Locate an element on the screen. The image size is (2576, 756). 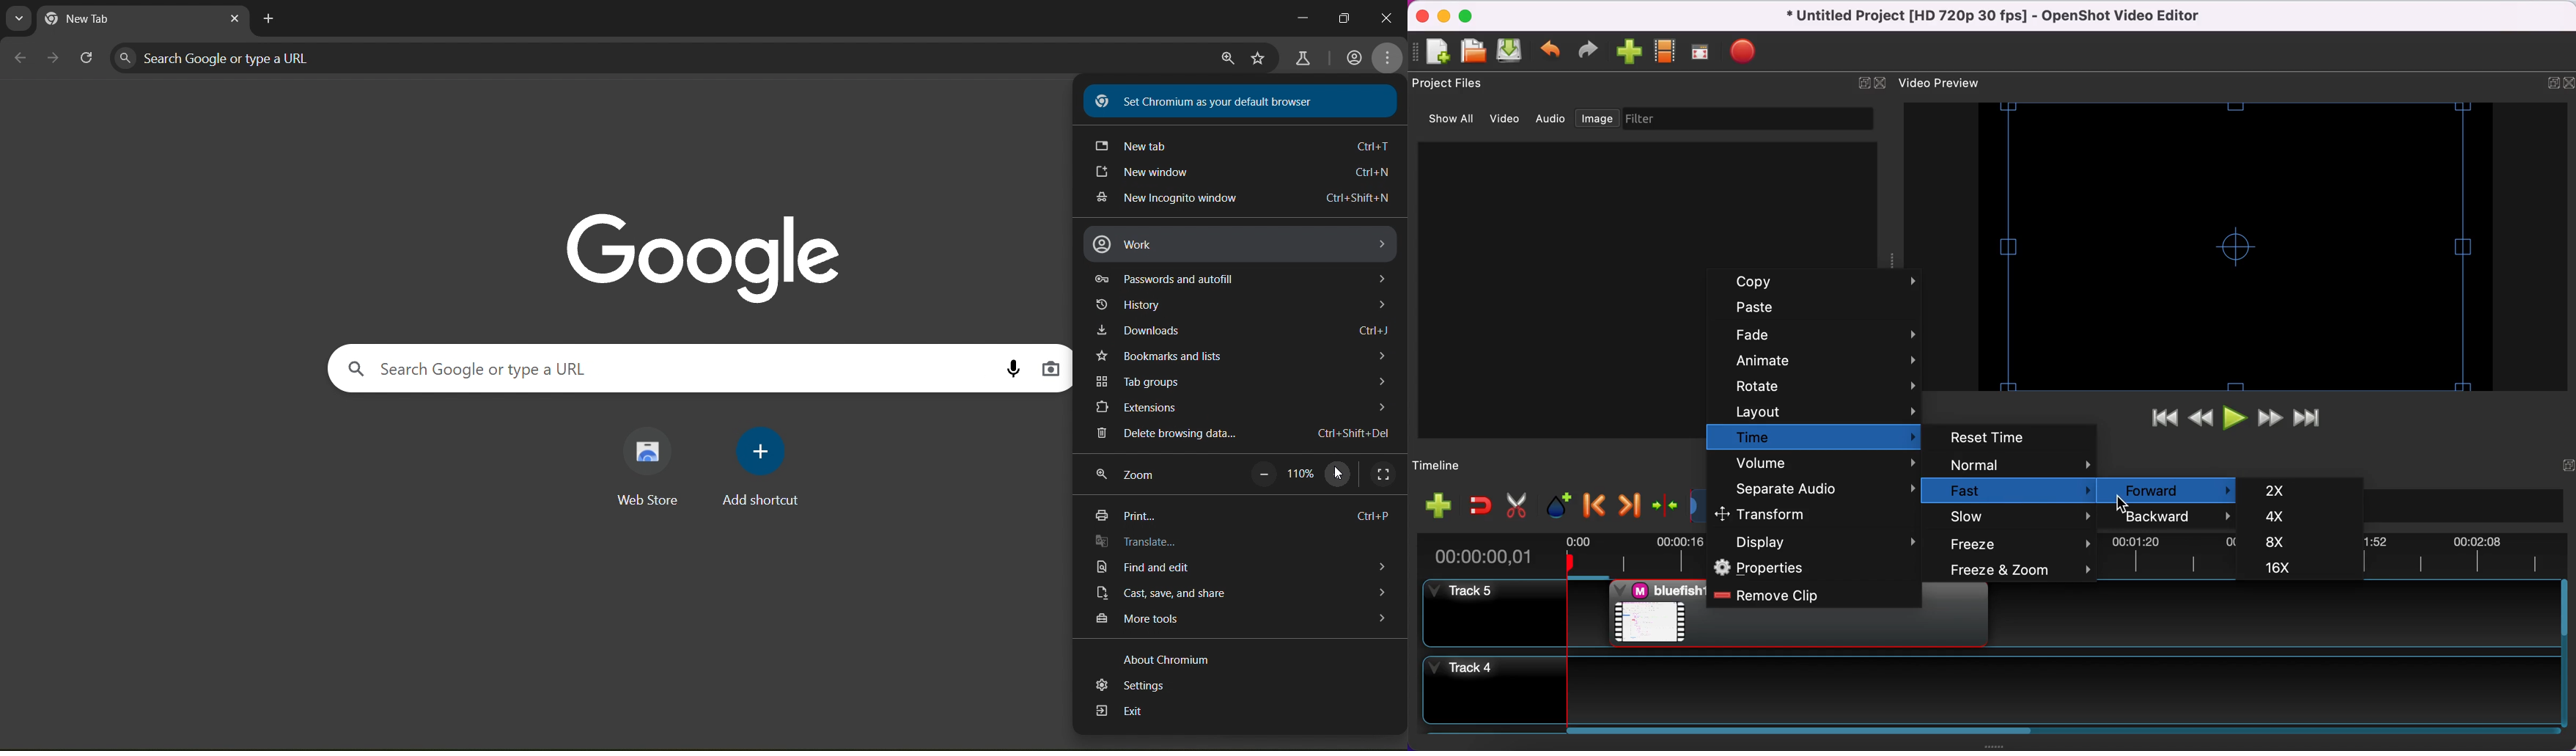
title - • Untitled Project [HD 720p 30 fps] - OpenShot Video Editor is located at coordinates (2026, 17).